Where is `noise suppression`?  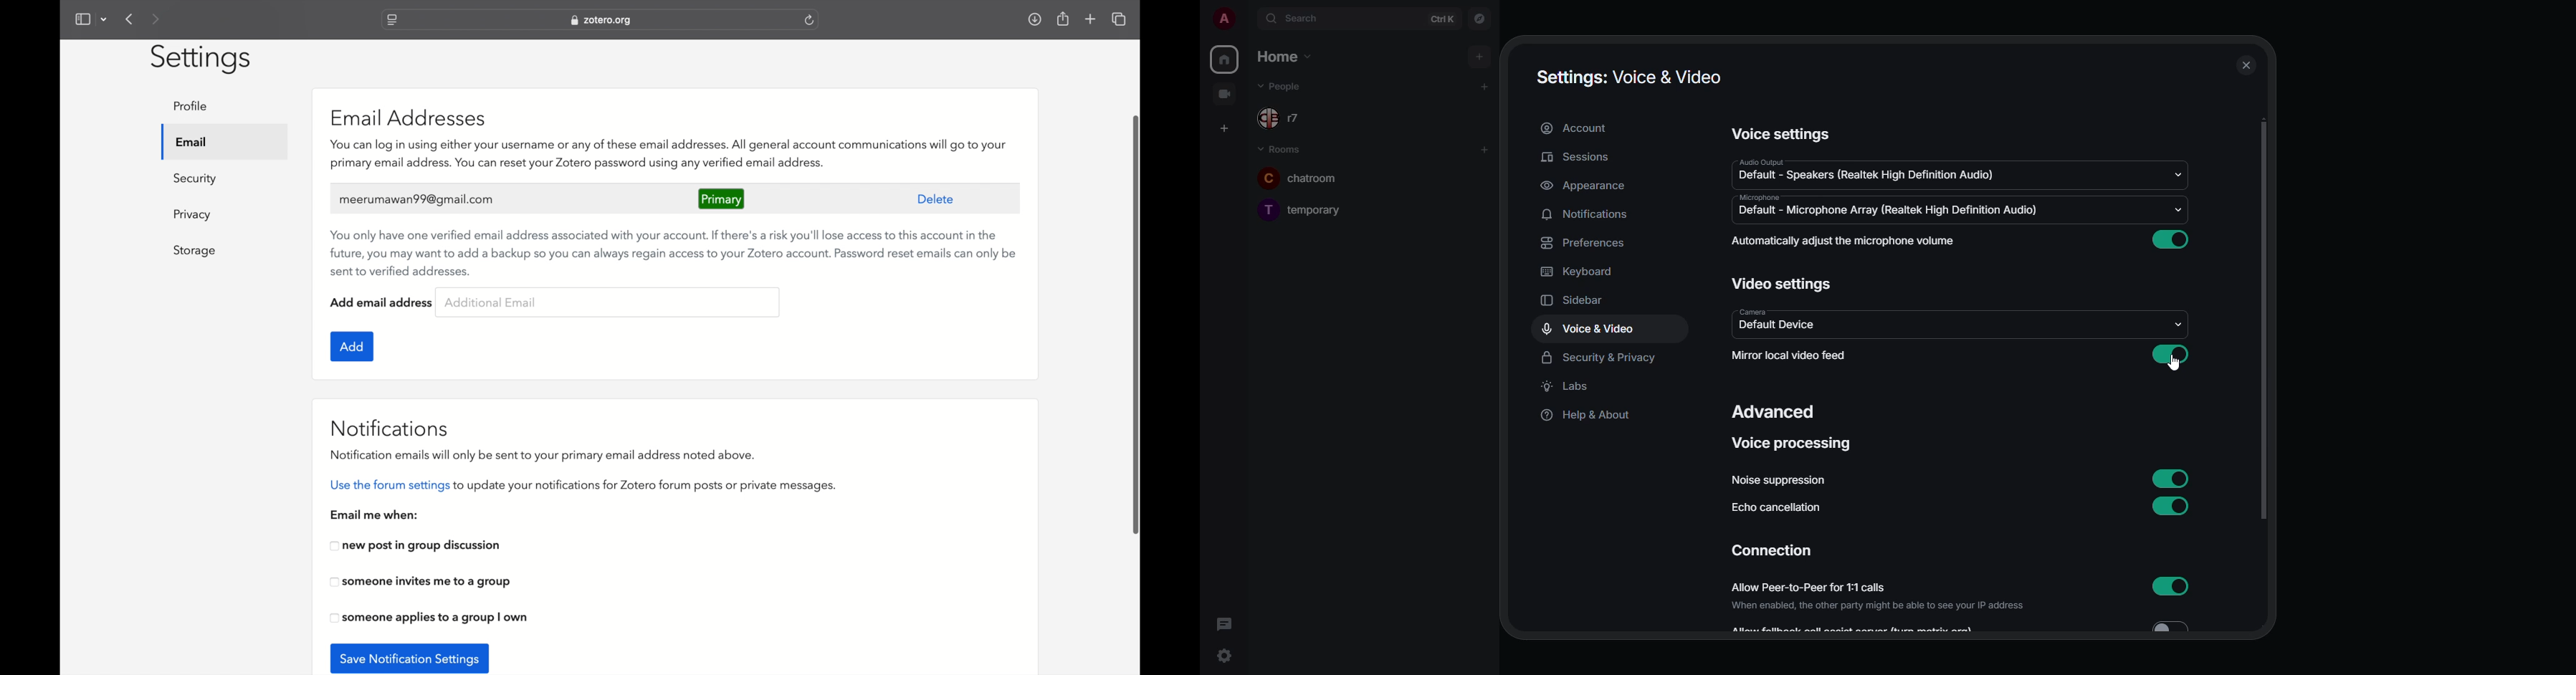
noise suppression is located at coordinates (1776, 479).